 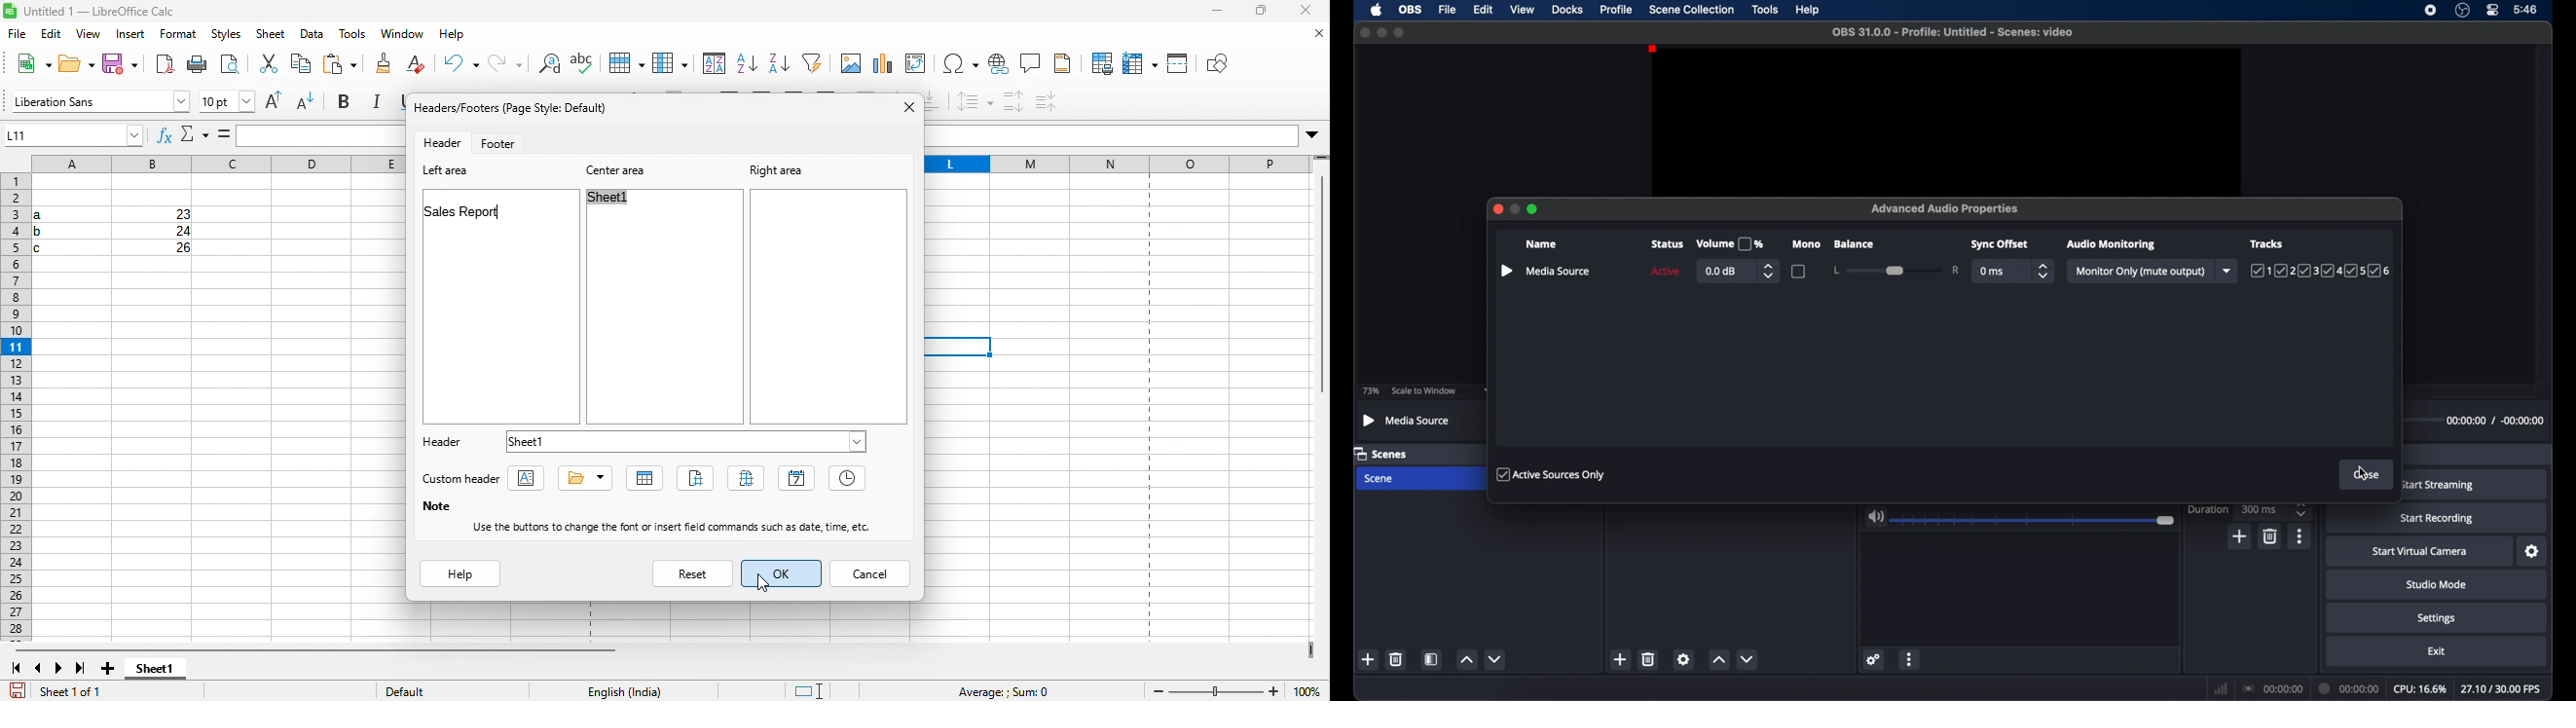 What do you see at coordinates (546, 67) in the screenshot?
I see `spelling` at bounding box center [546, 67].